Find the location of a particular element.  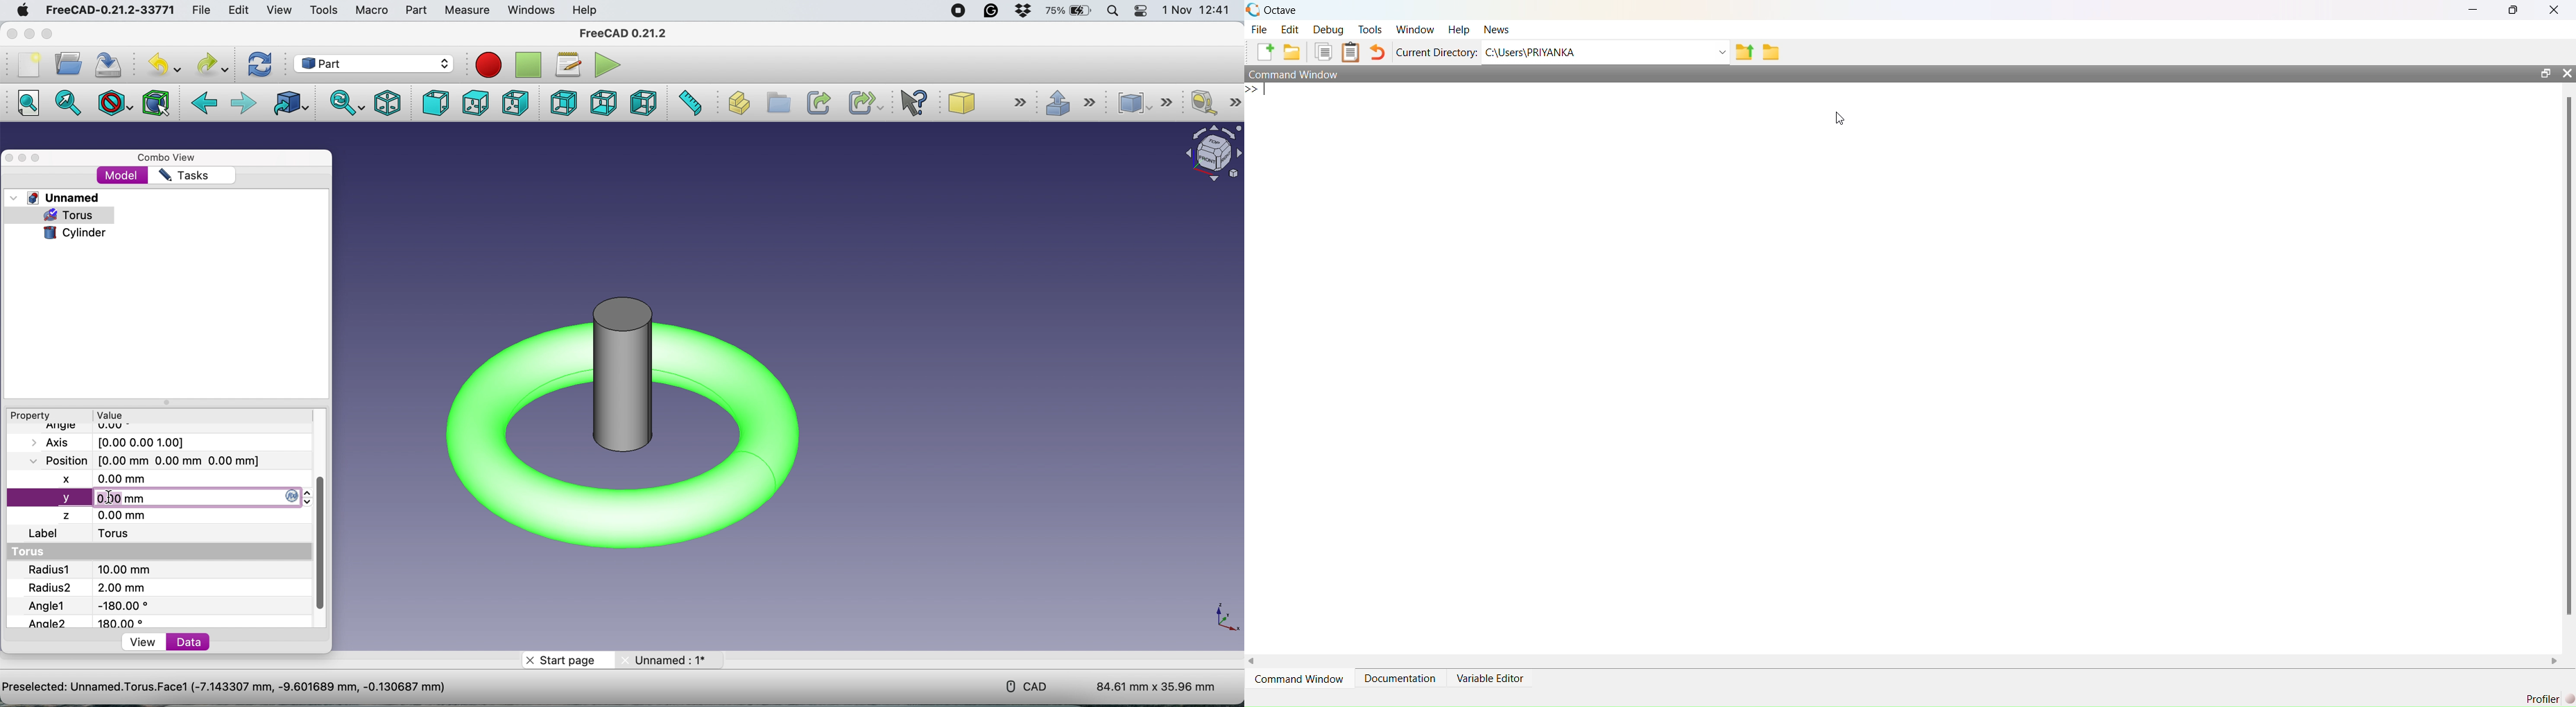

create link is located at coordinates (818, 102).